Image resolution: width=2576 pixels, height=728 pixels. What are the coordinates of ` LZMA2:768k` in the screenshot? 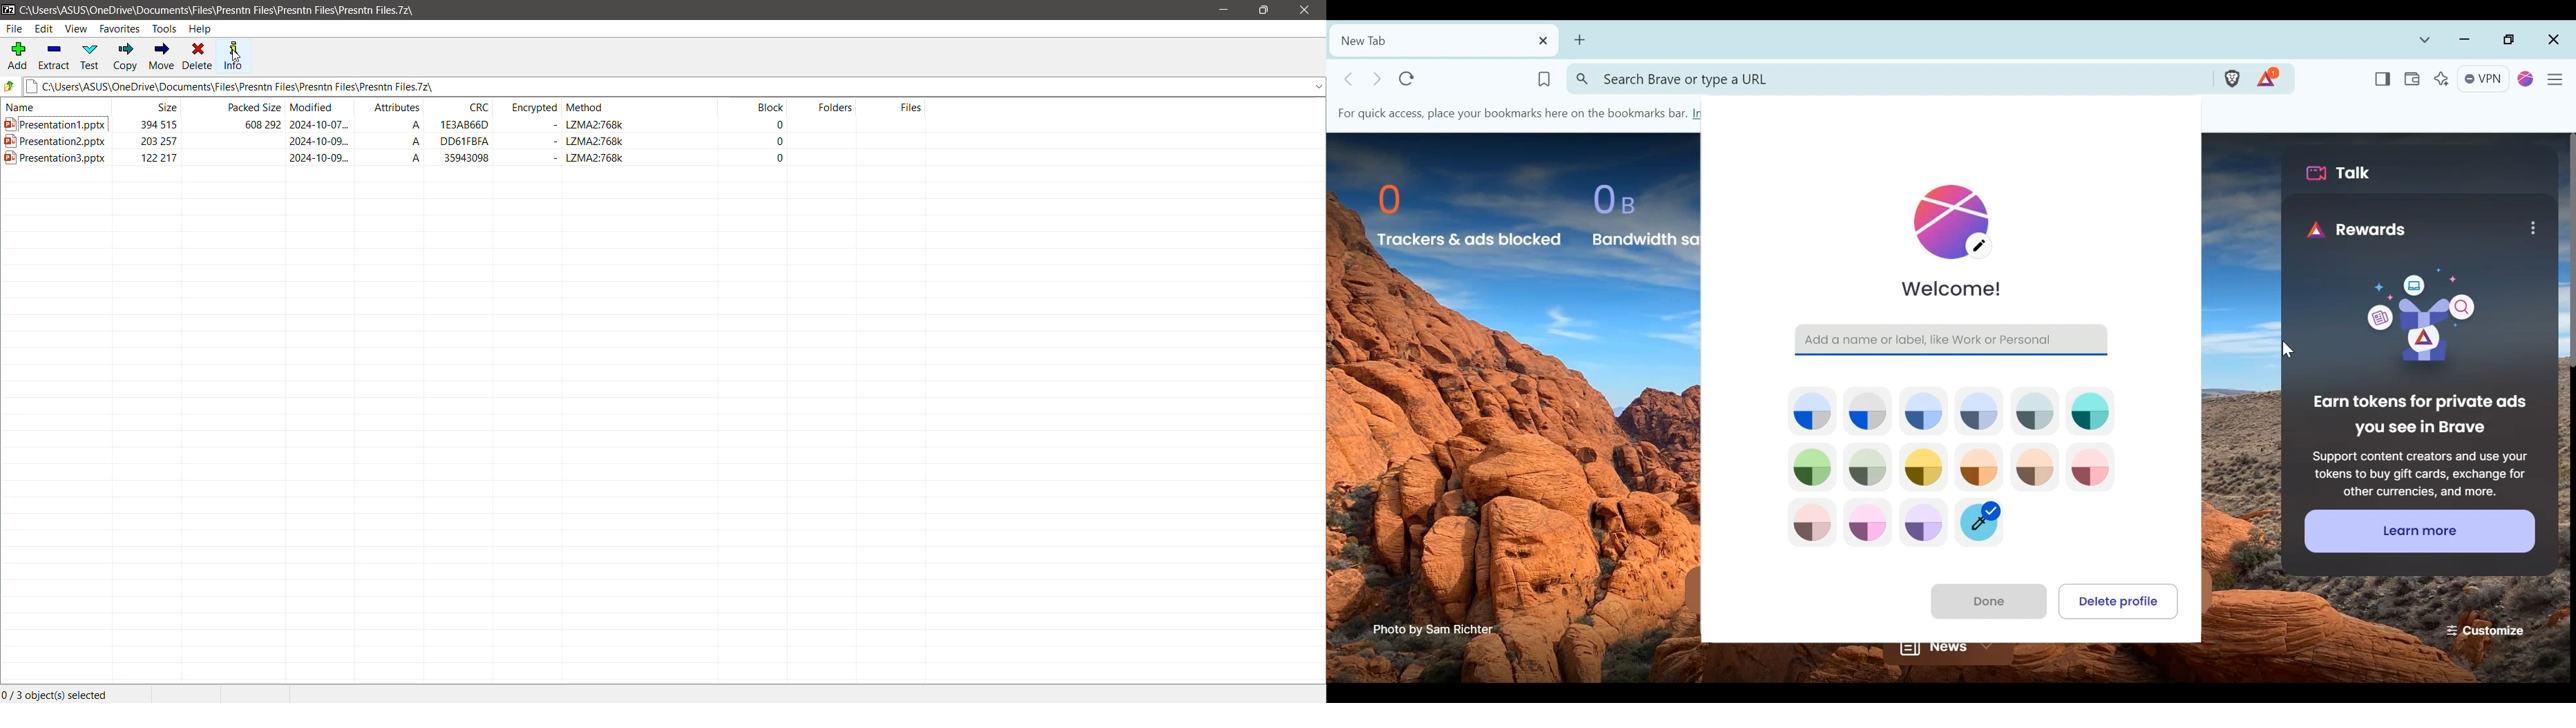 It's located at (579, 142).